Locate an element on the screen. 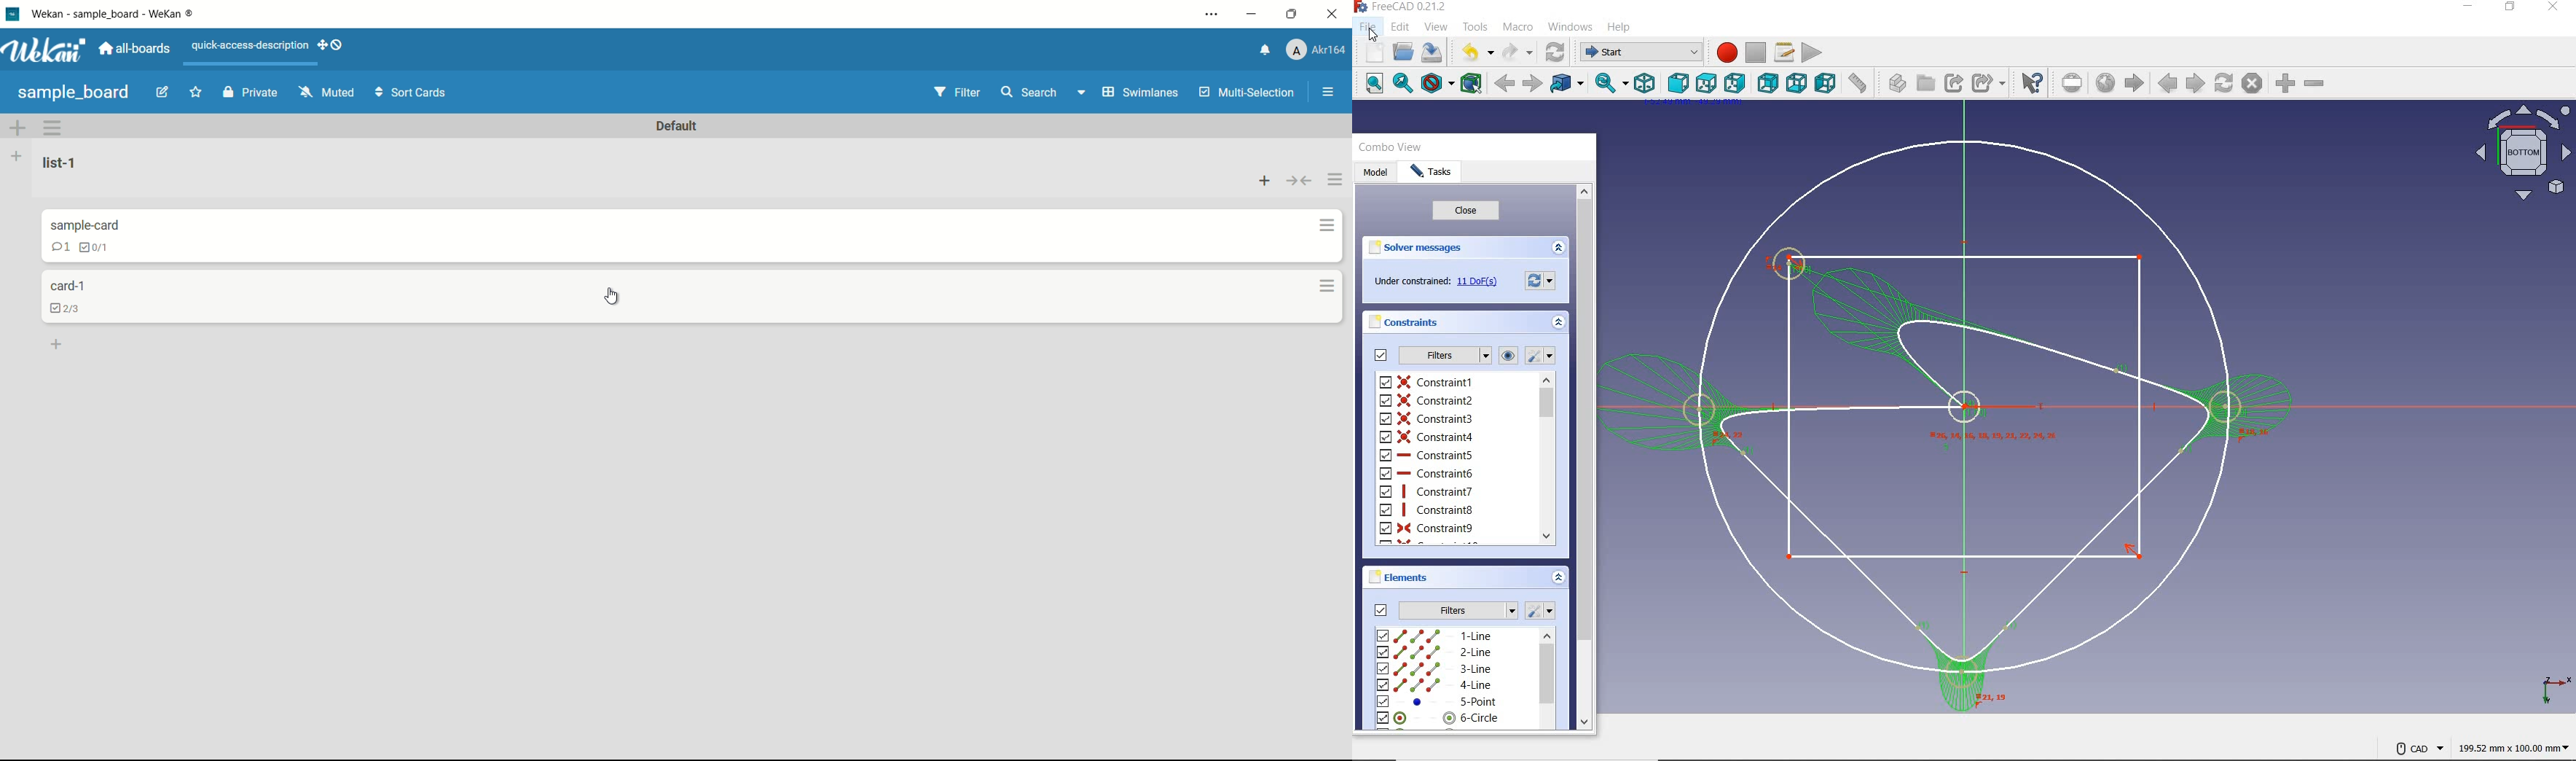 This screenshot has width=2576, height=784. muted is located at coordinates (328, 92).